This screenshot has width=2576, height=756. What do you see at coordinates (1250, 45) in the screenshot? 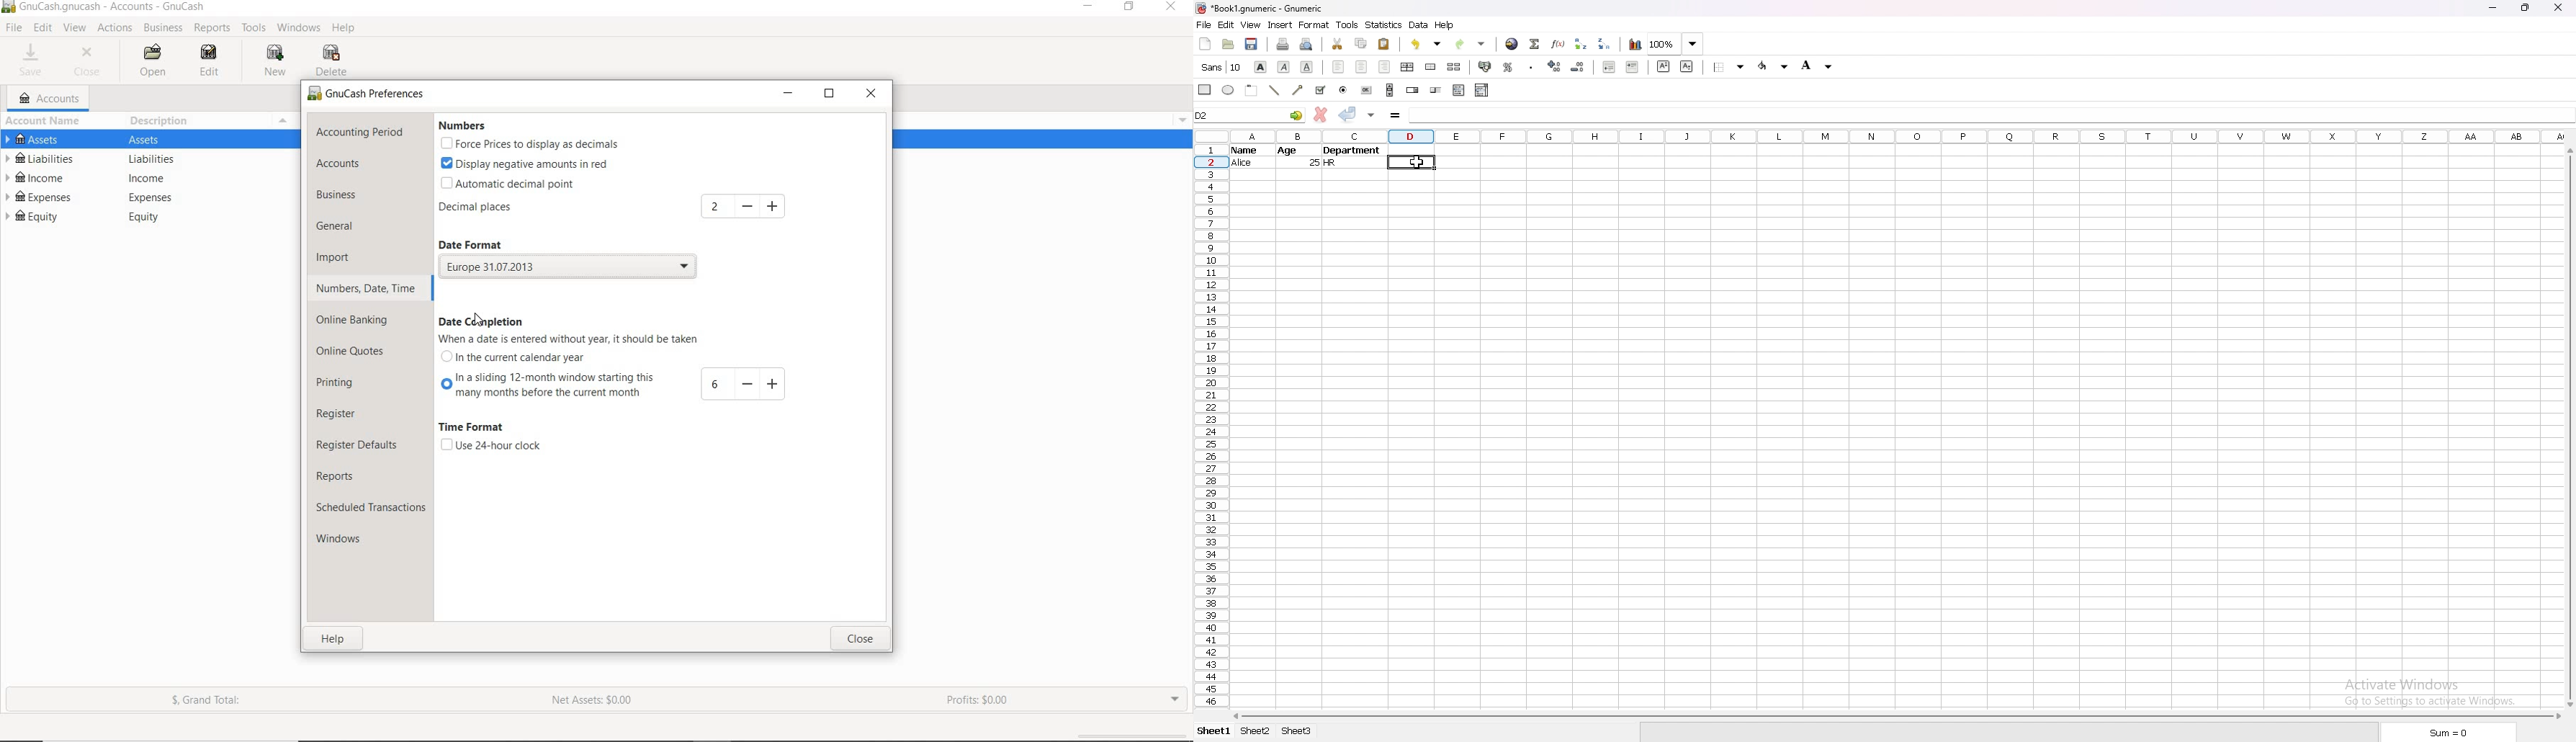
I see `save` at bounding box center [1250, 45].